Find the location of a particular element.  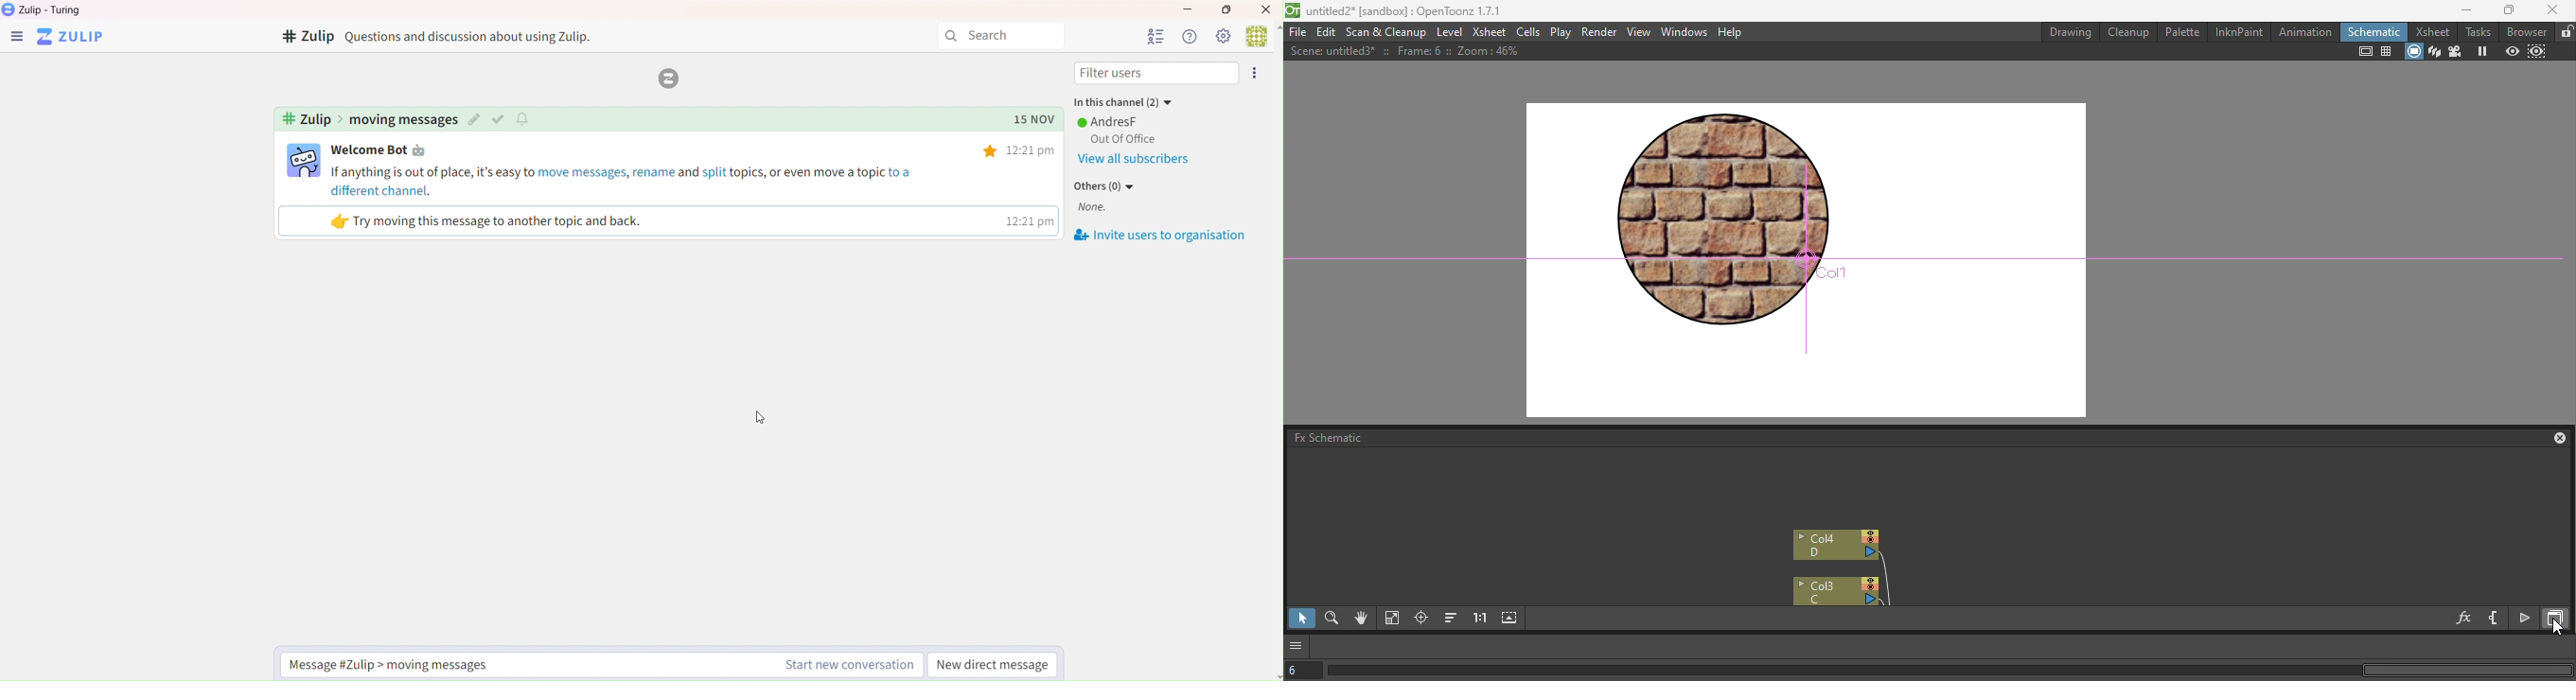

More options is located at coordinates (1297, 646).